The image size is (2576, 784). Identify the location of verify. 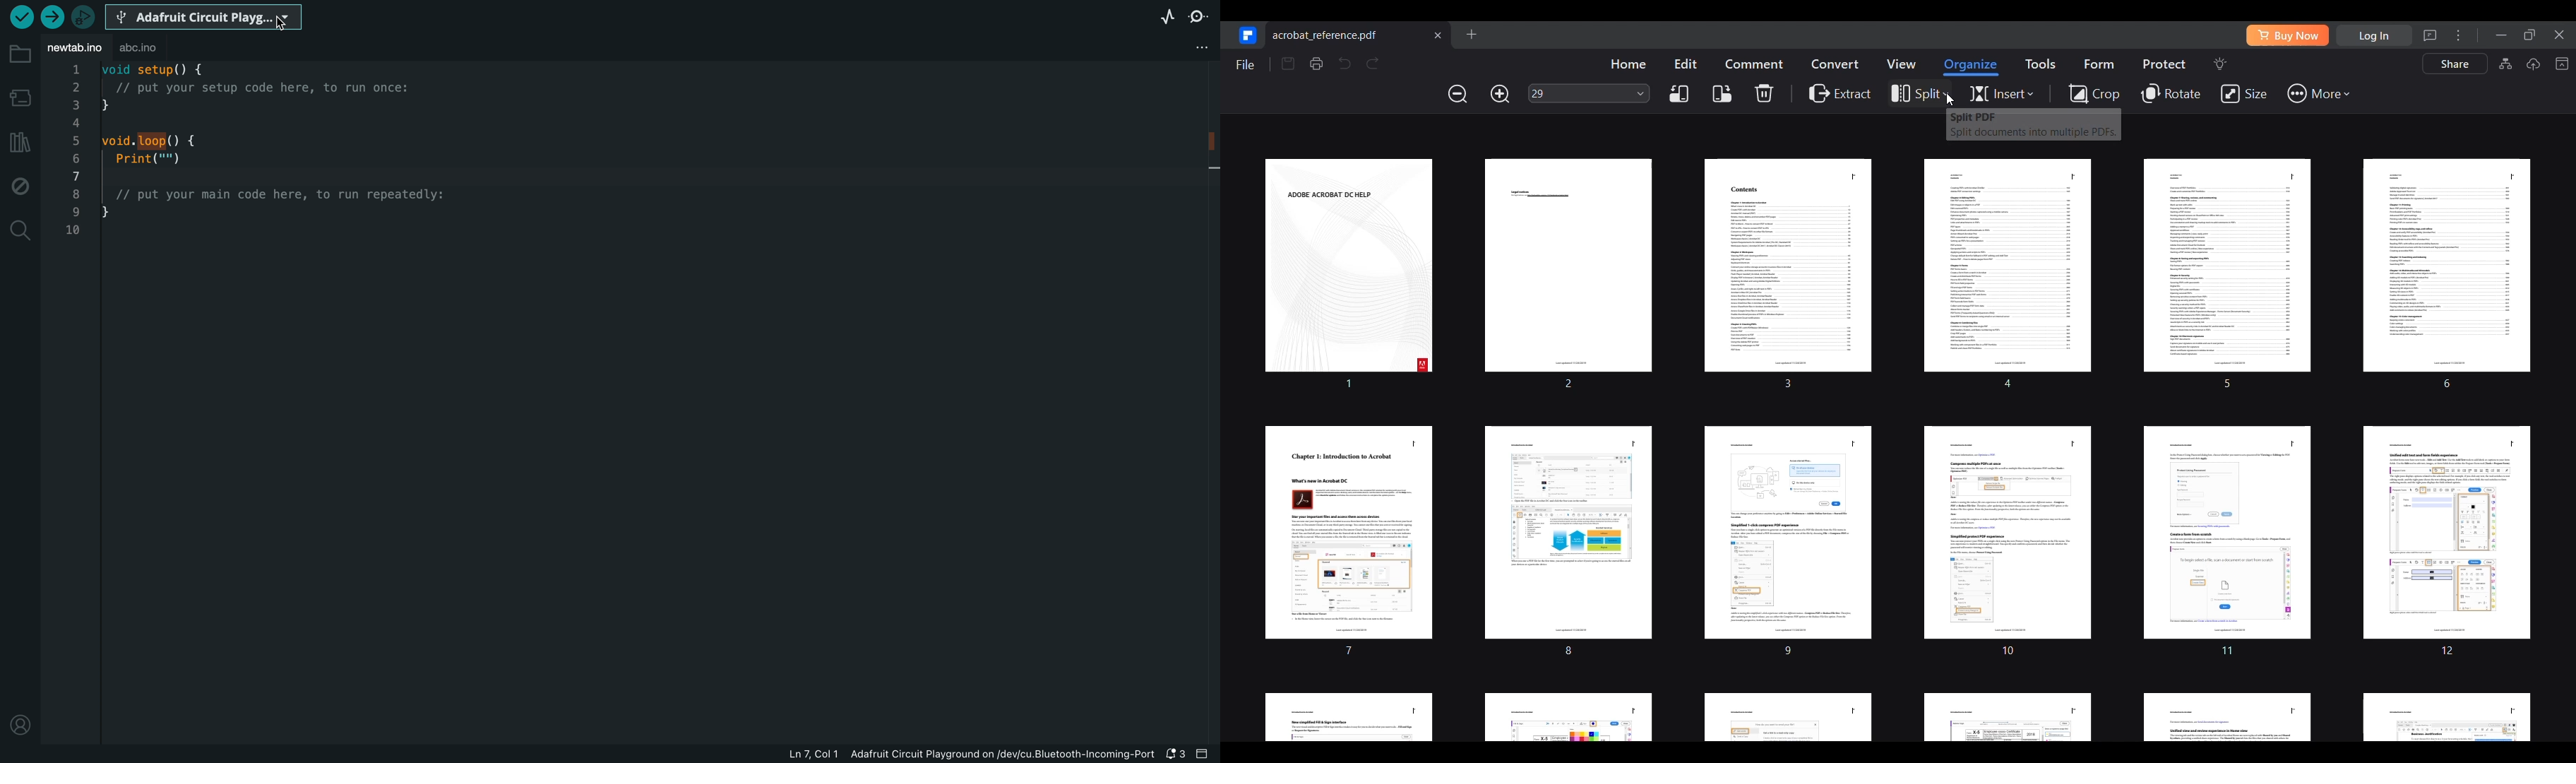
(20, 19).